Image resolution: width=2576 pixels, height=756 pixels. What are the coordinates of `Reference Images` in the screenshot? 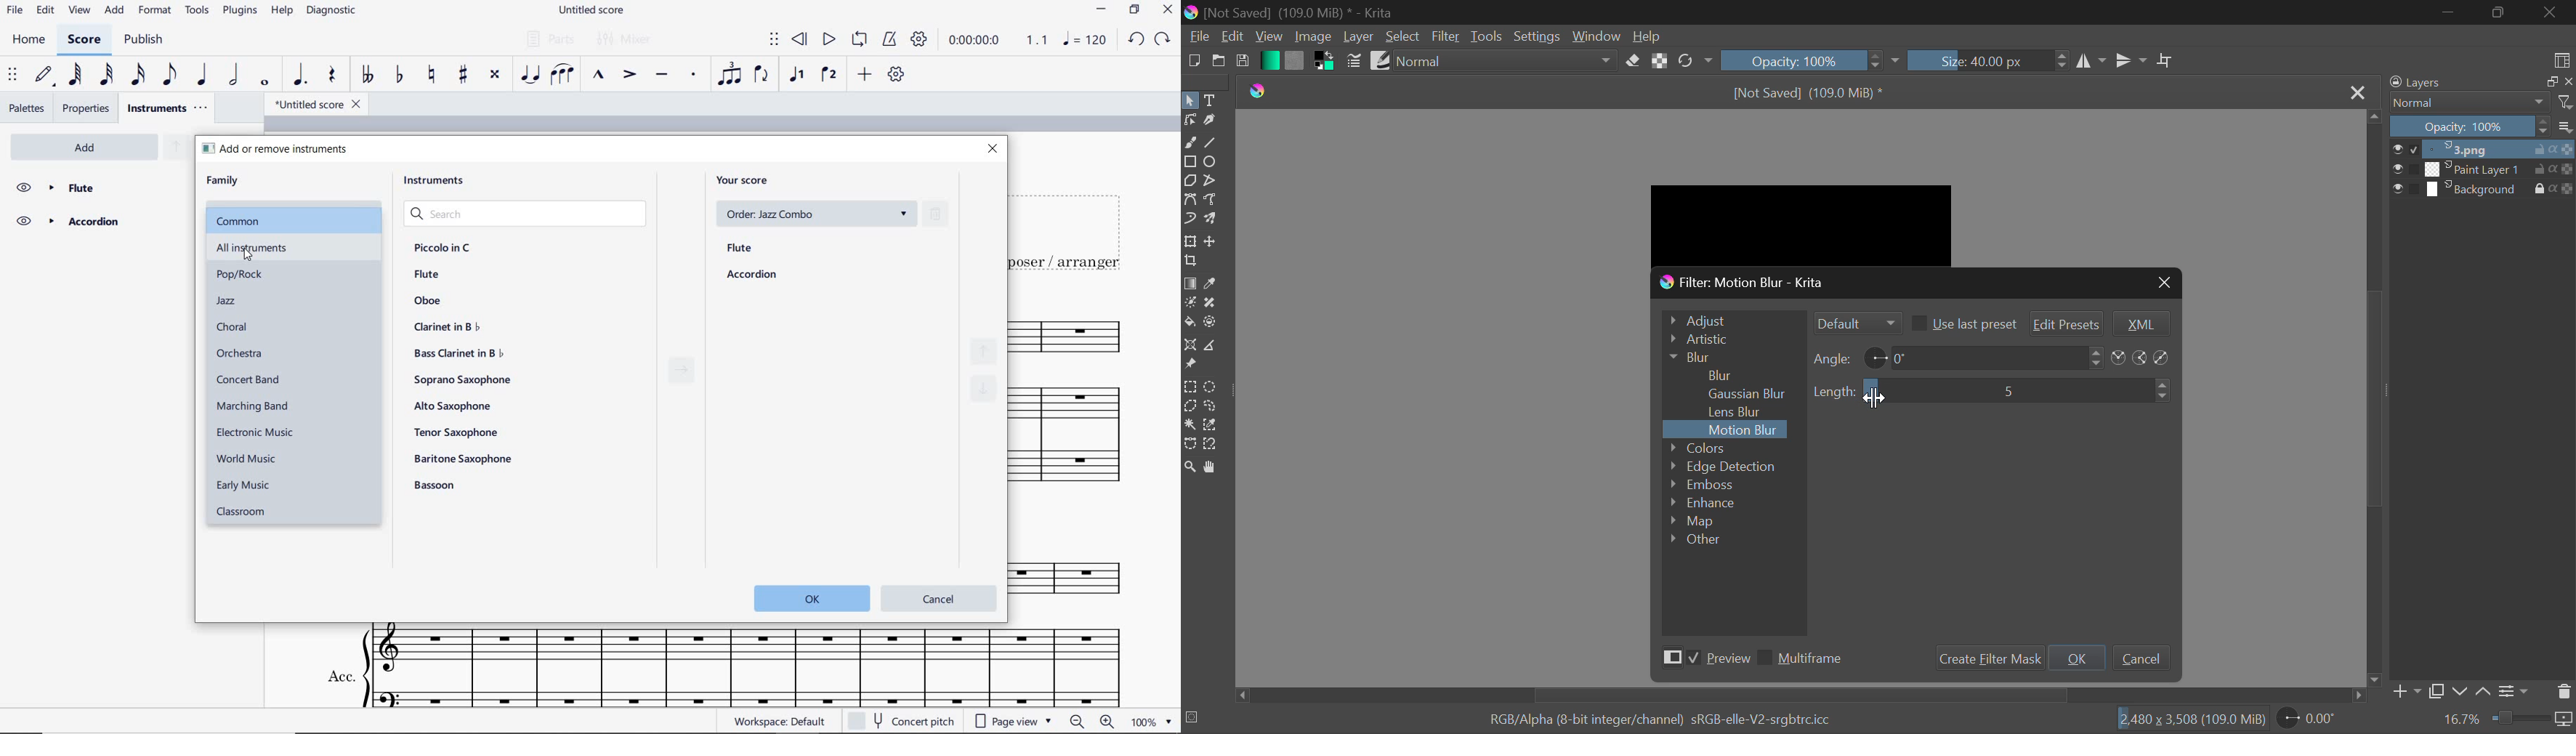 It's located at (1190, 366).